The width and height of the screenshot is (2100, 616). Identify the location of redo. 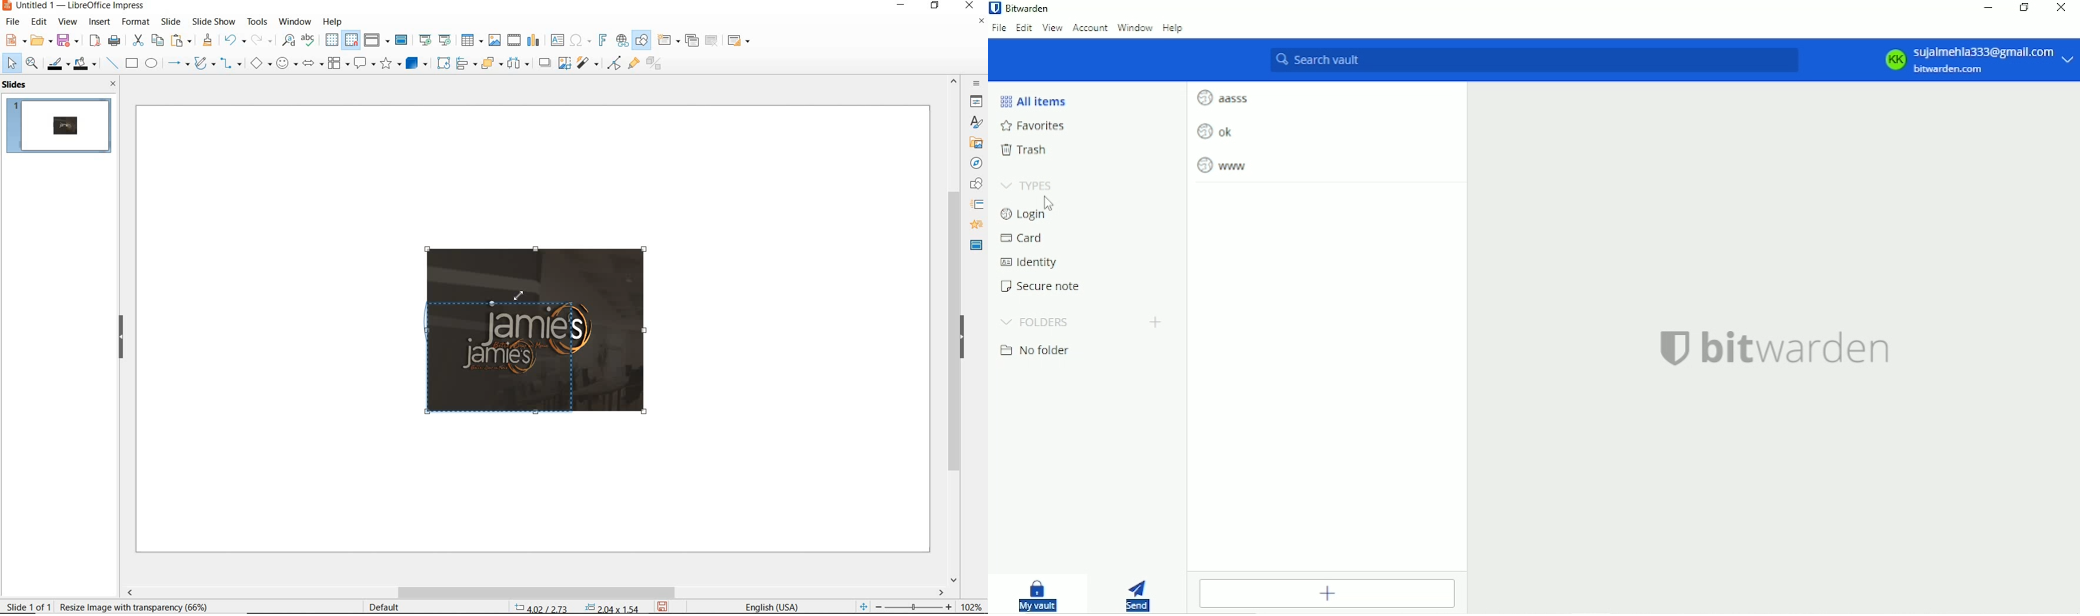
(261, 40).